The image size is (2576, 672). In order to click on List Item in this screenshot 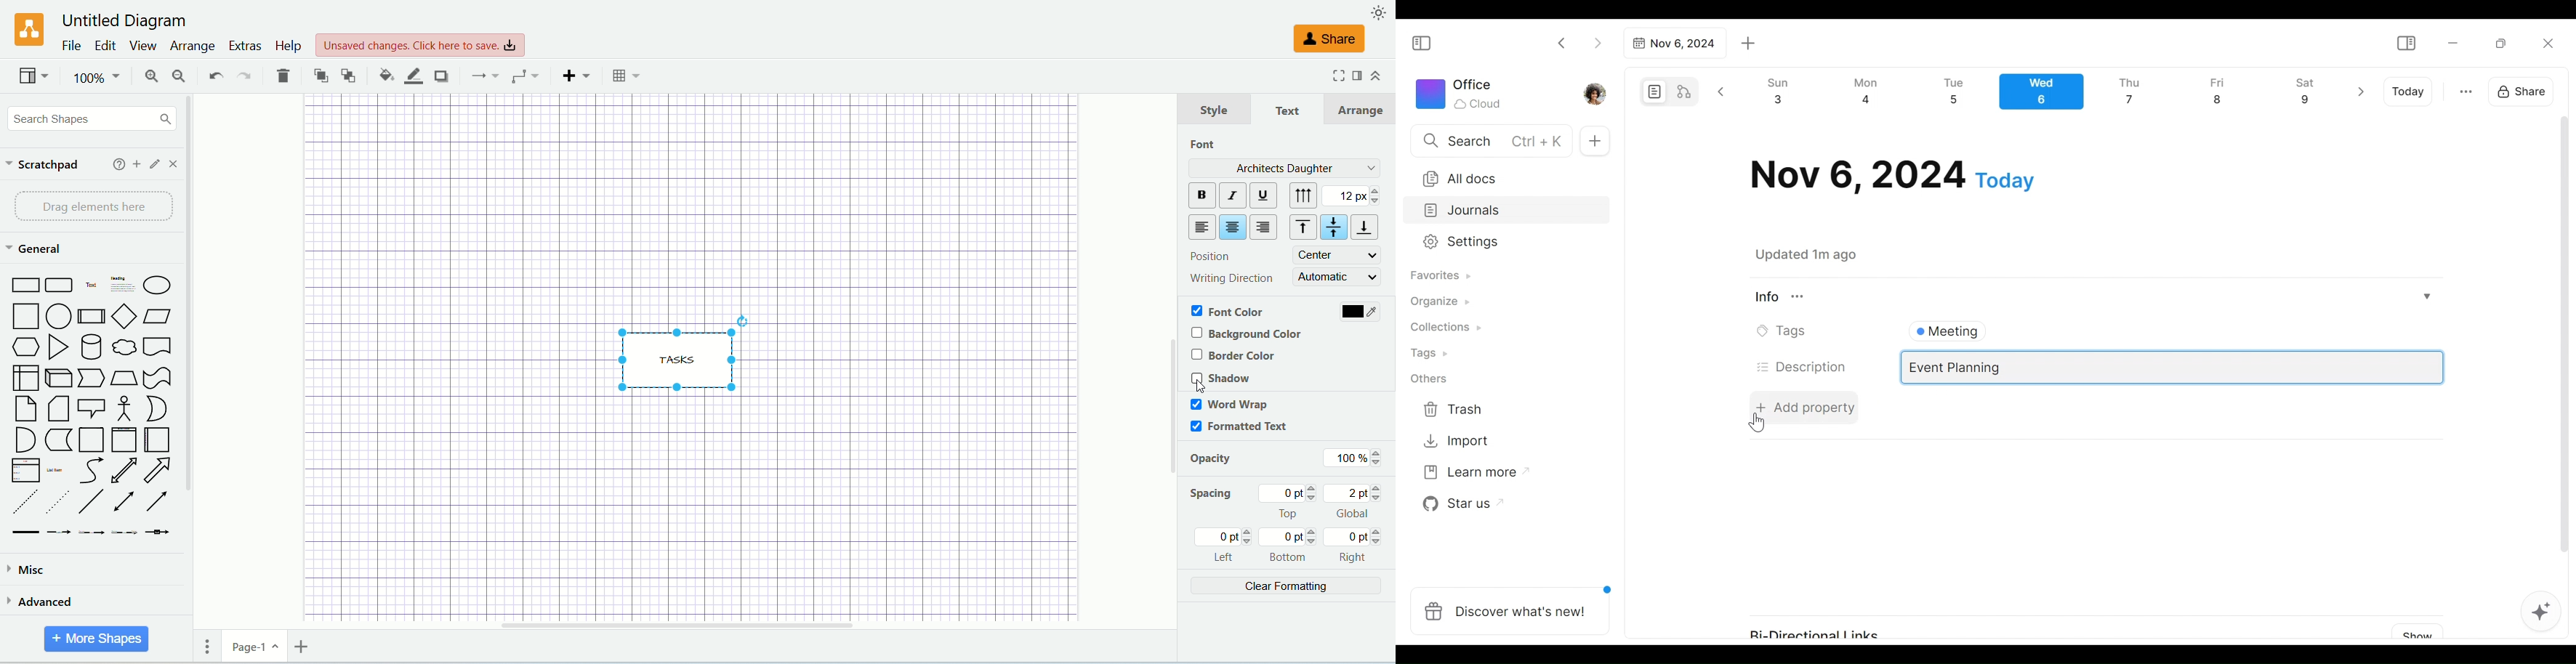, I will do `click(54, 469)`.